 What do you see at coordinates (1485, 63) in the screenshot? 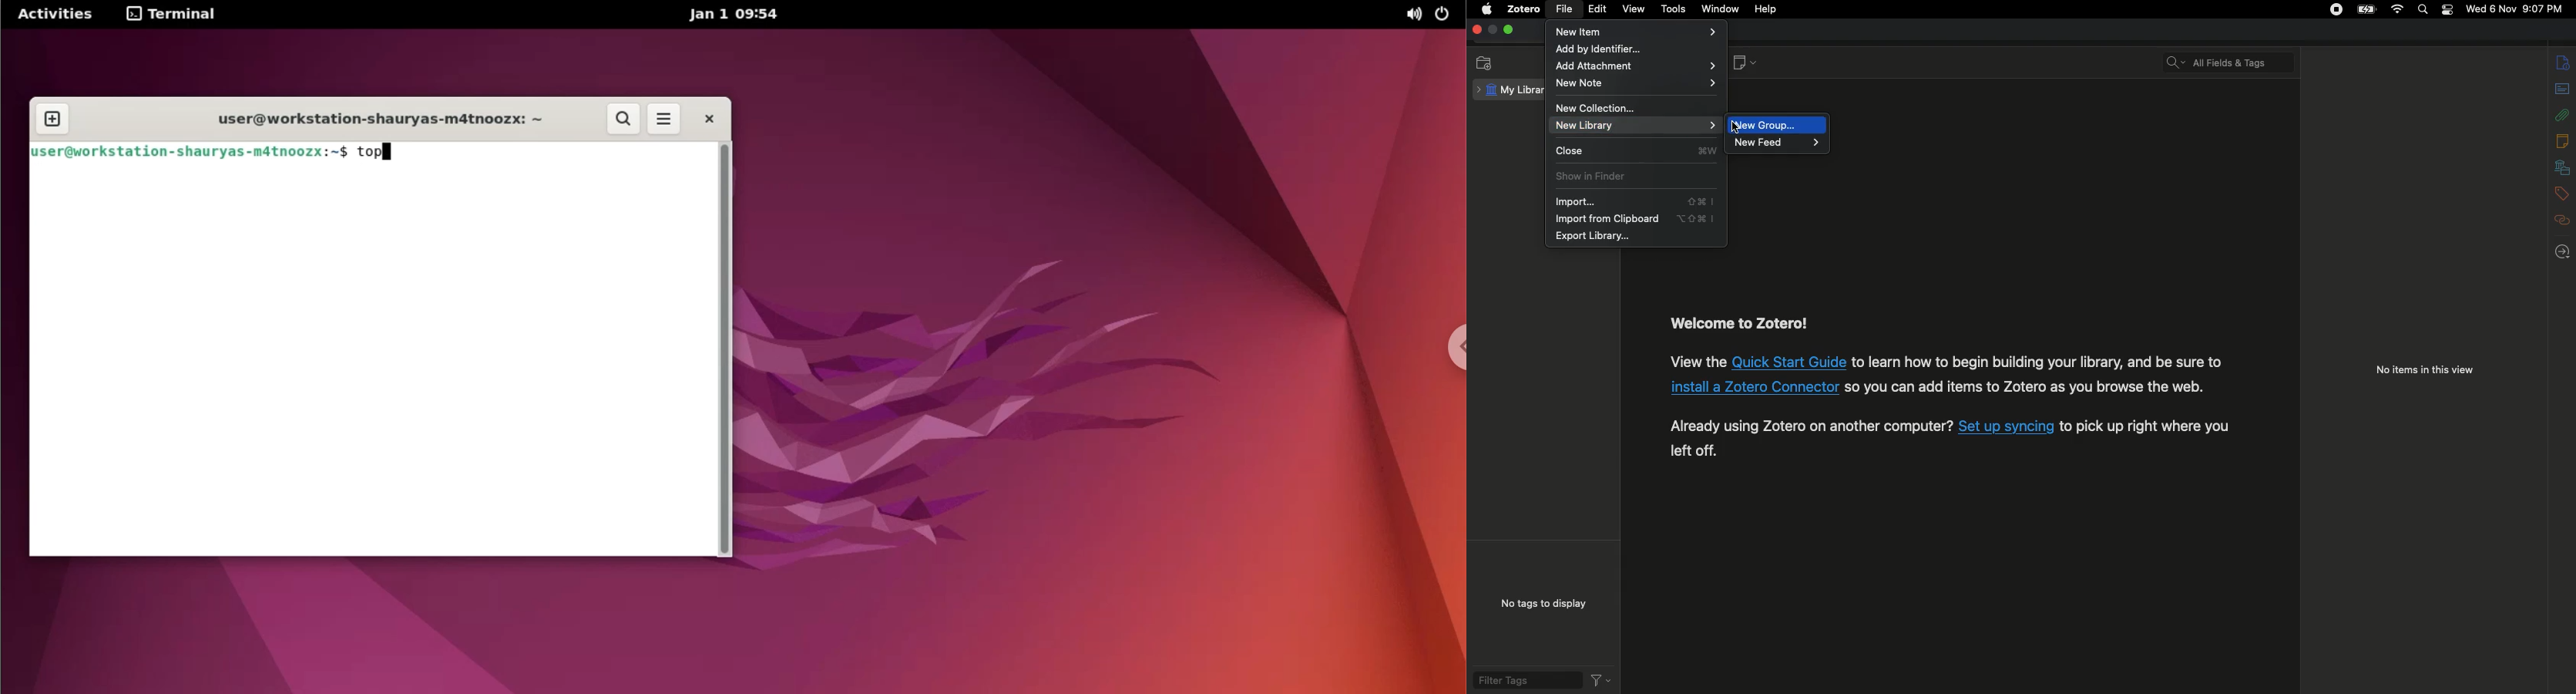
I see `New collection` at bounding box center [1485, 63].